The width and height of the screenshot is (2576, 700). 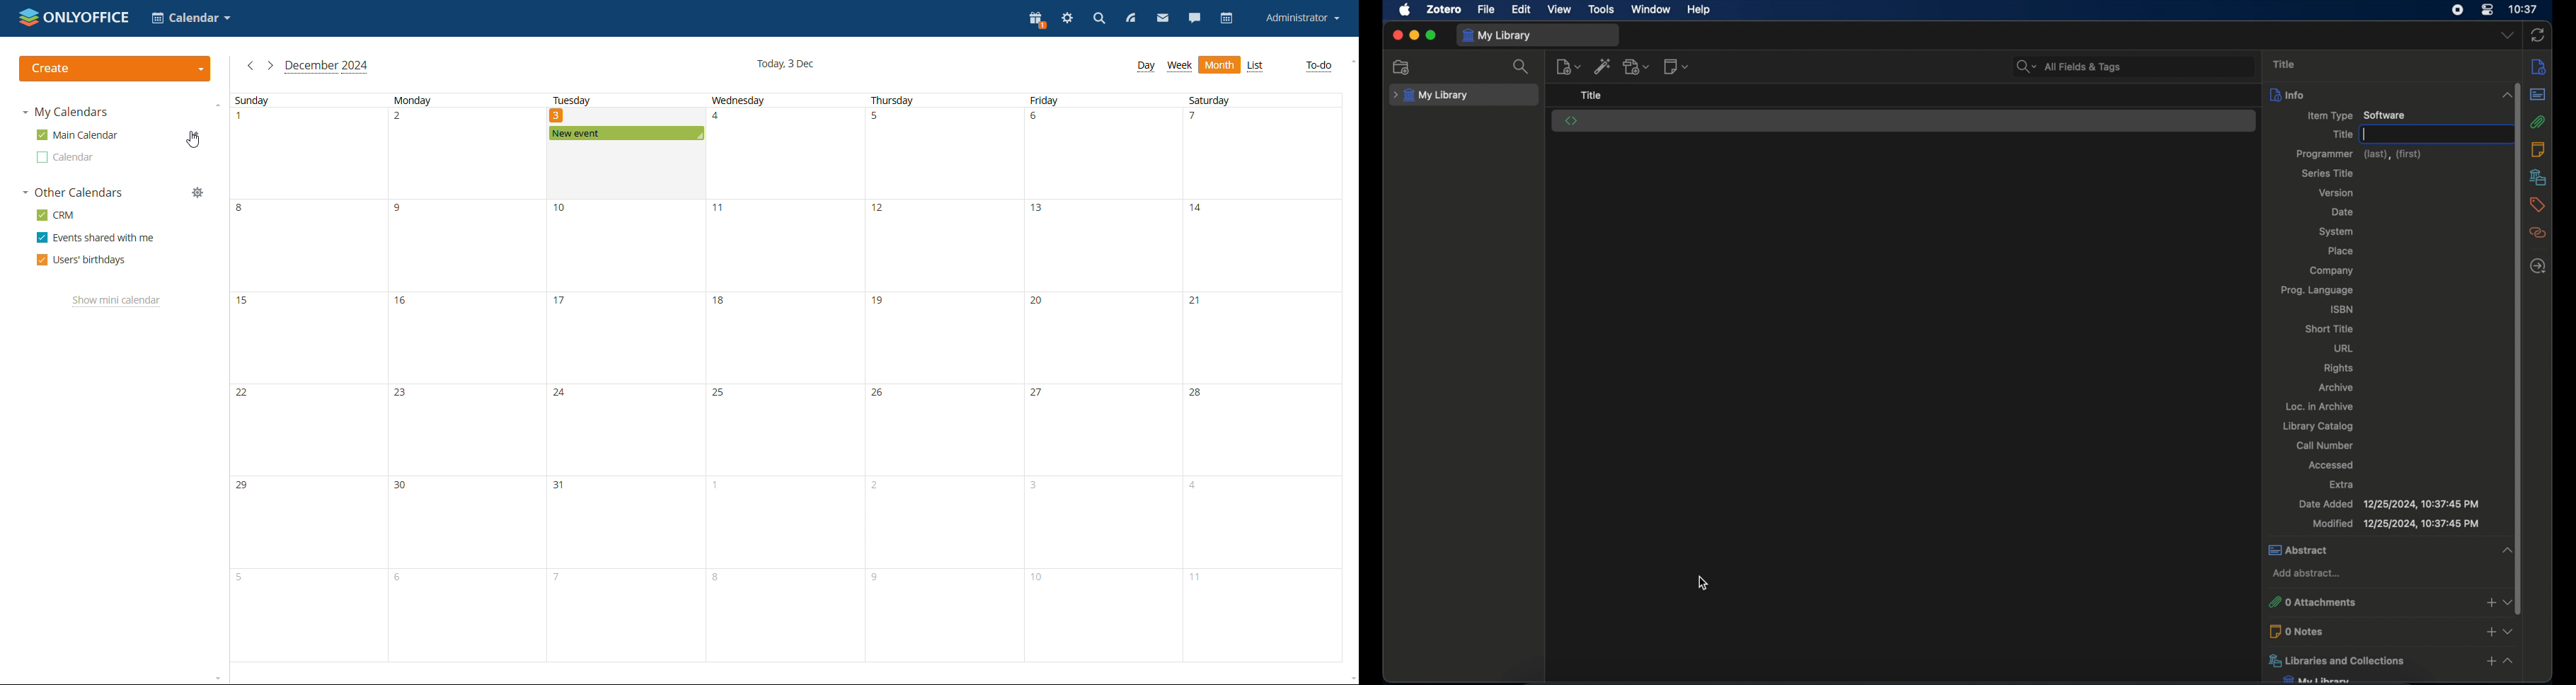 What do you see at coordinates (2433, 134) in the screenshot?
I see `text input` at bounding box center [2433, 134].